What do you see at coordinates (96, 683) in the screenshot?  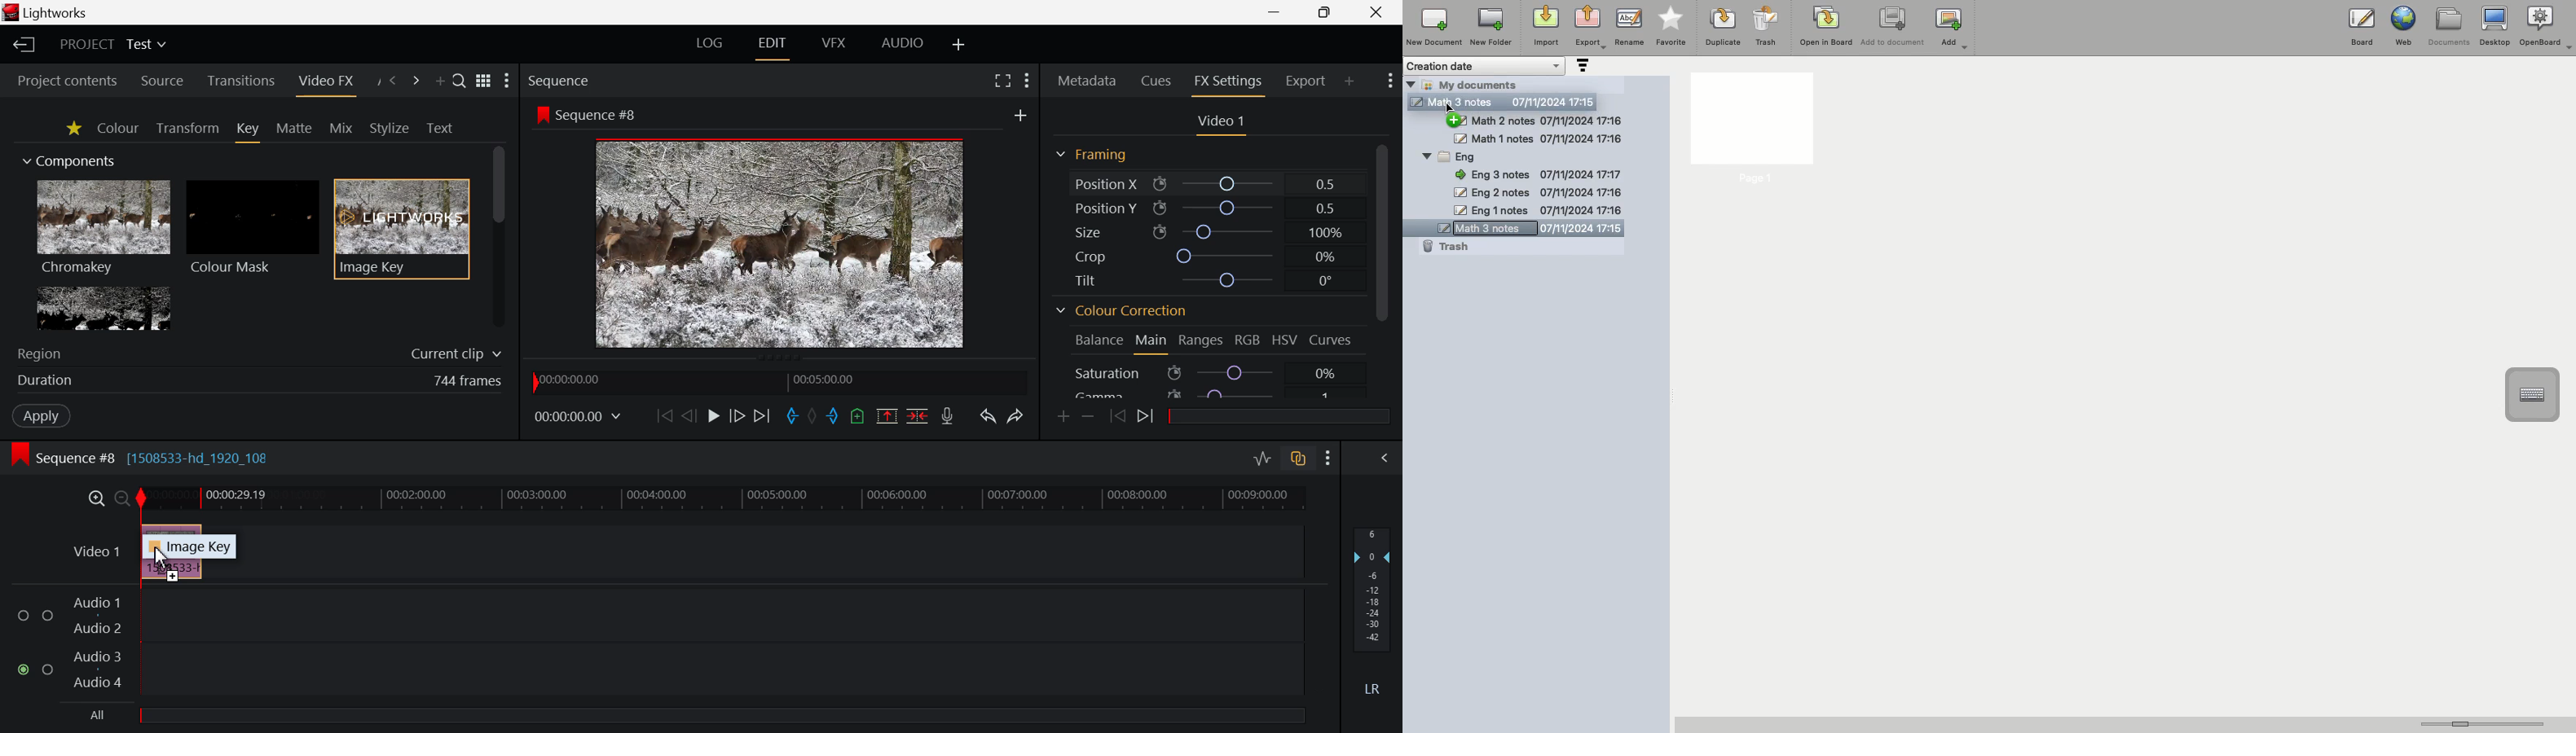 I see `Audio 4` at bounding box center [96, 683].